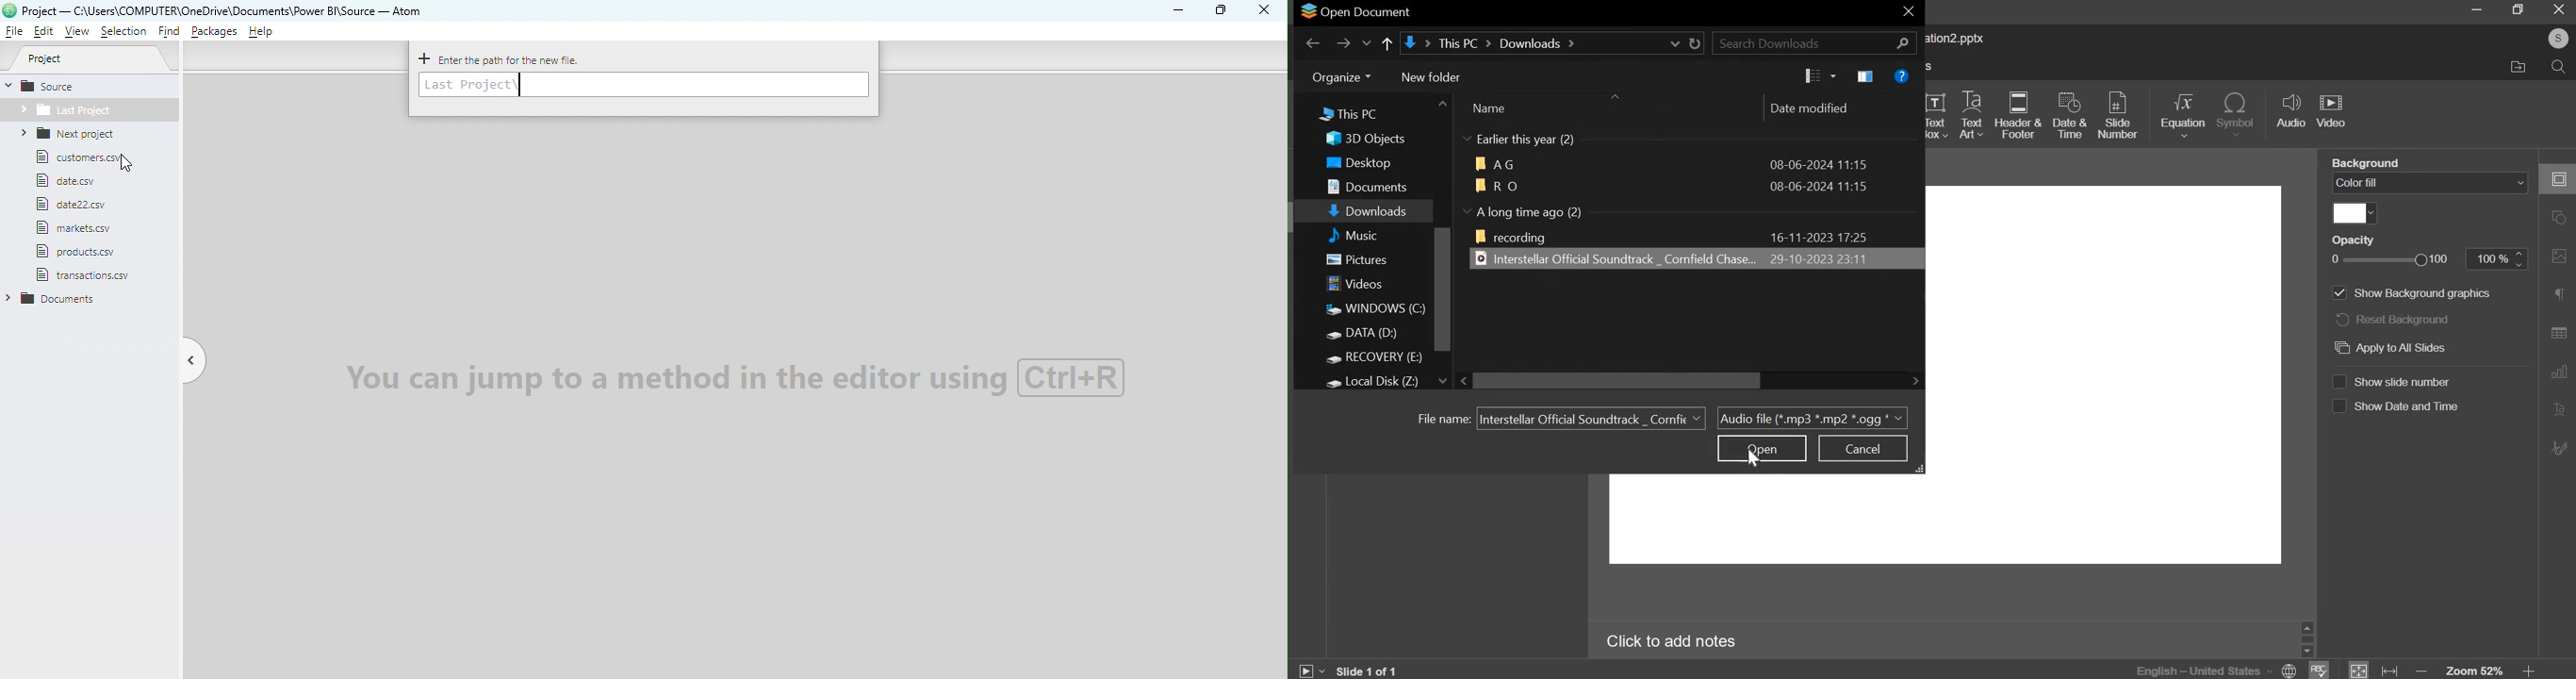 The height and width of the screenshot is (700, 2576). Describe the element at coordinates (2559, 292) in the screenshot. I see `paragraph settings` at that location.